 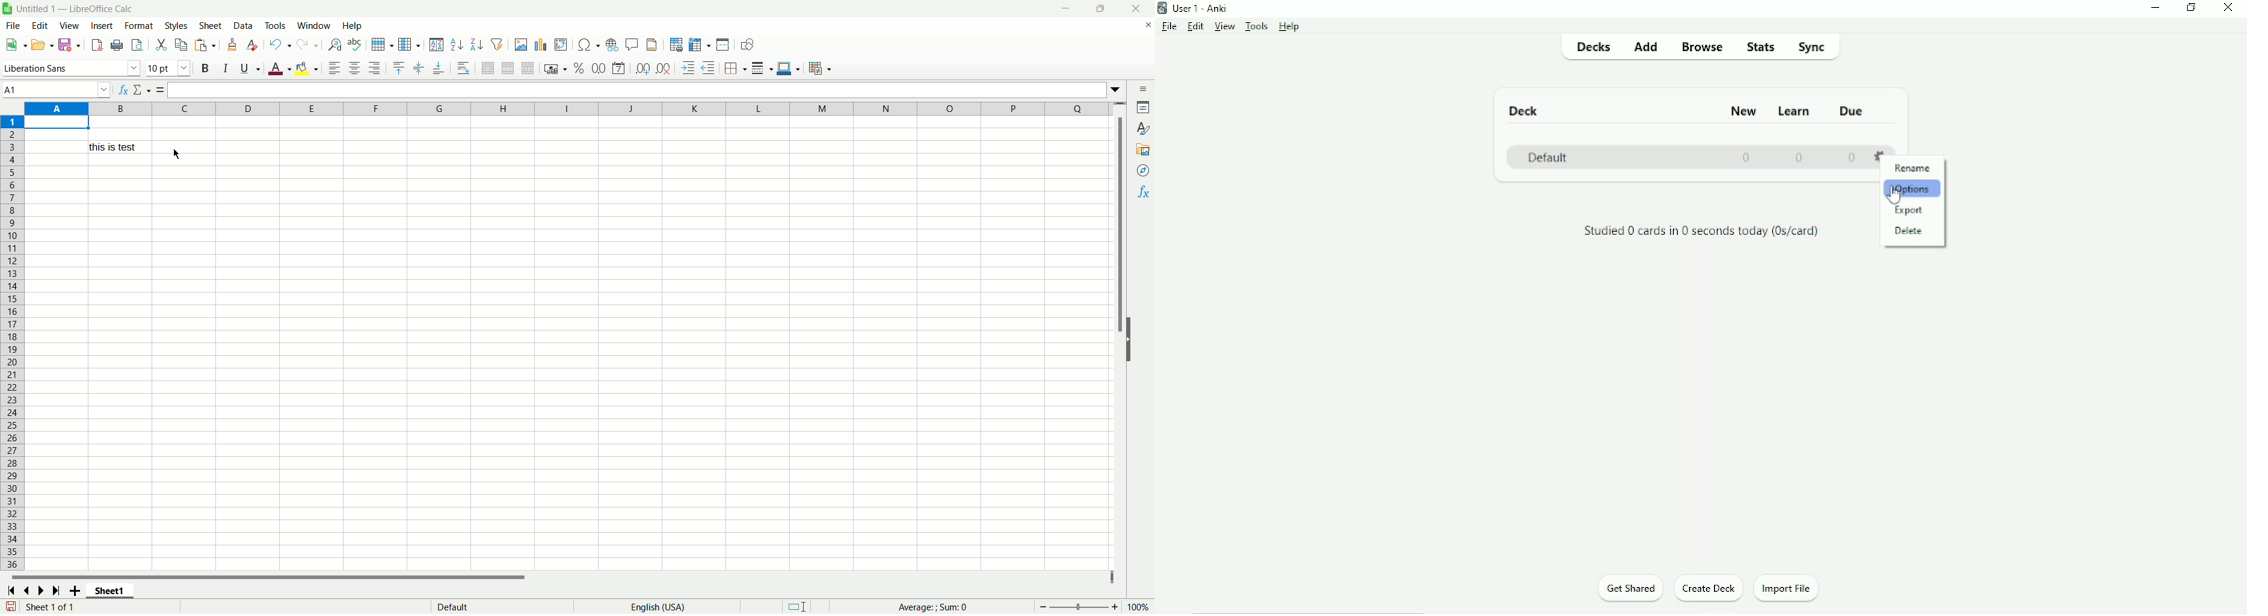 I want to click on sheet, so click(x=212, y=26).